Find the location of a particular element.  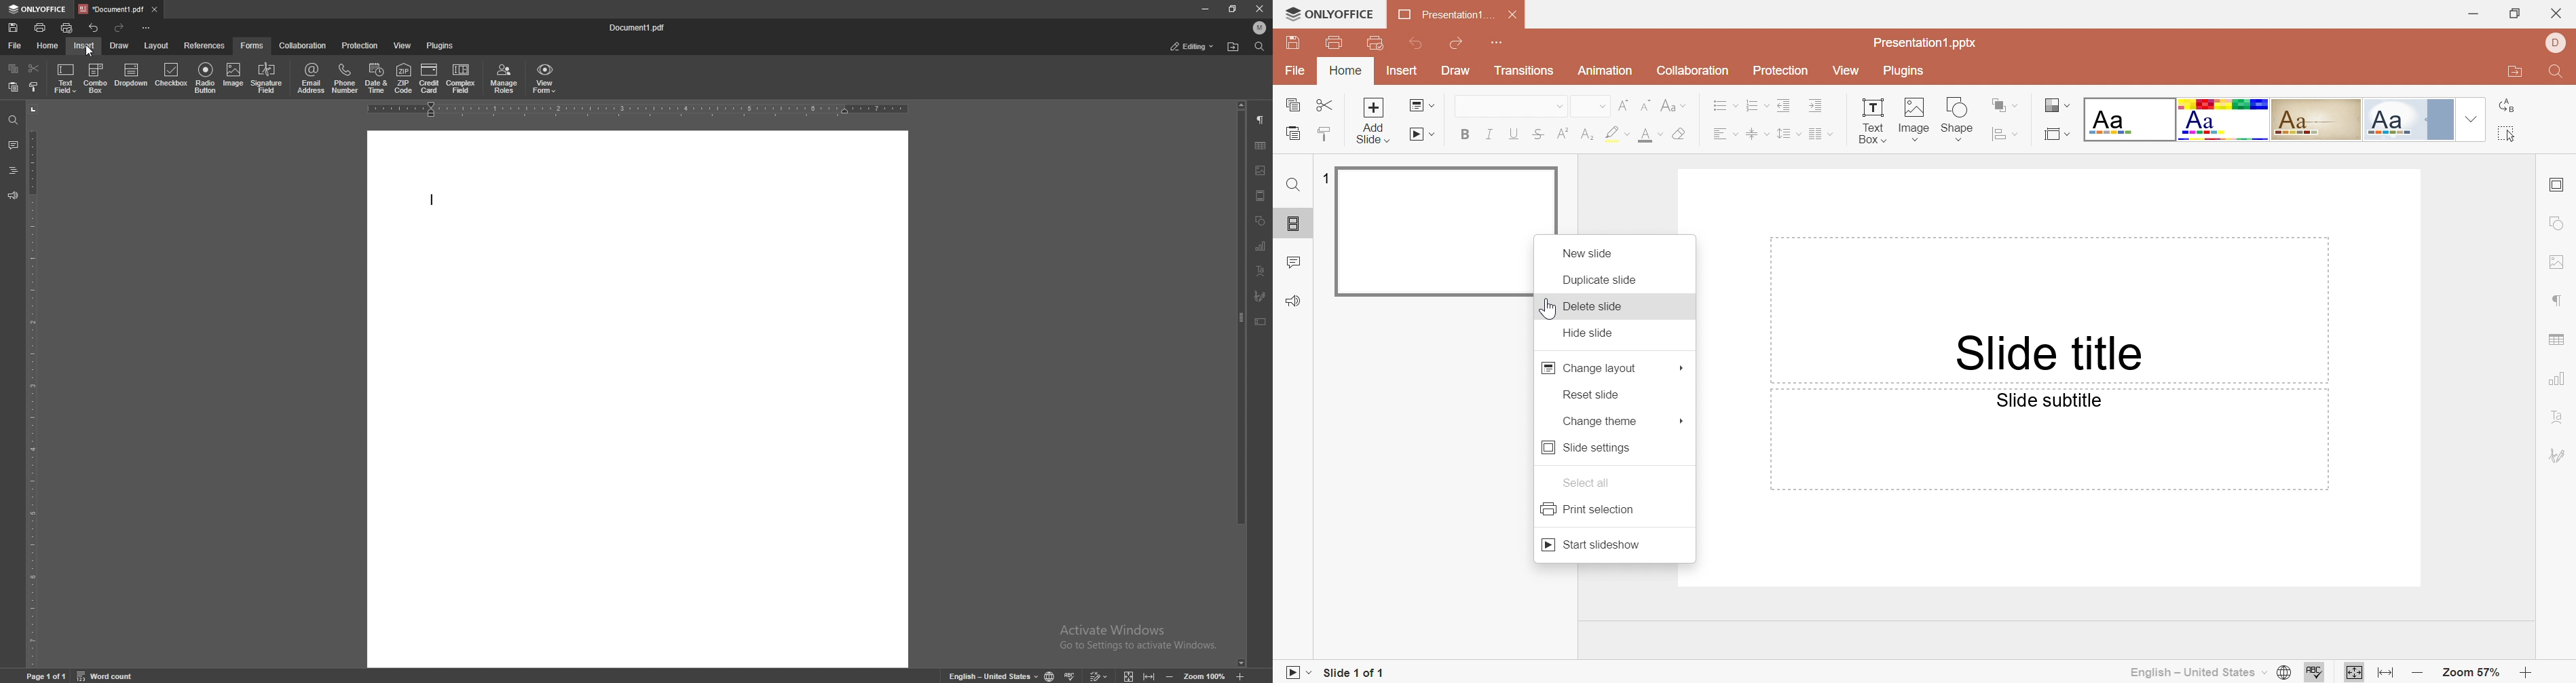

horizontal scale is located at coordinates (635, 110).